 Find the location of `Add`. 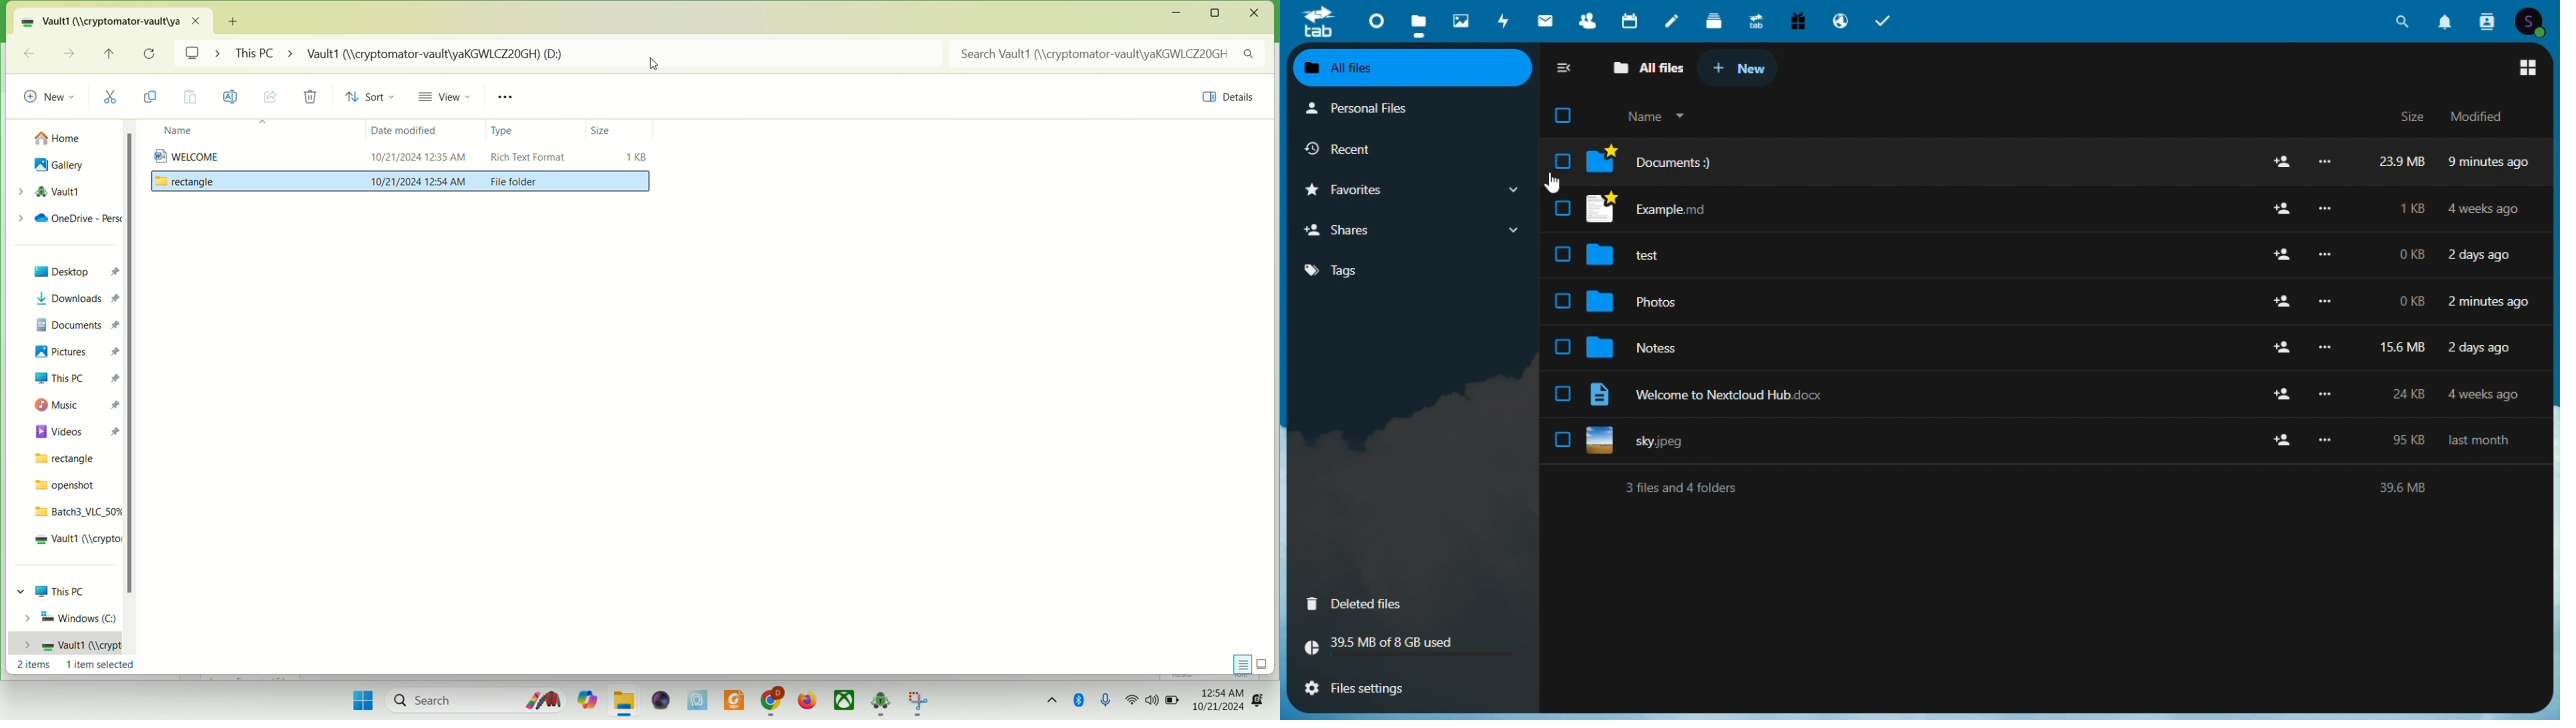

Add is located at coordinates (236, 19).